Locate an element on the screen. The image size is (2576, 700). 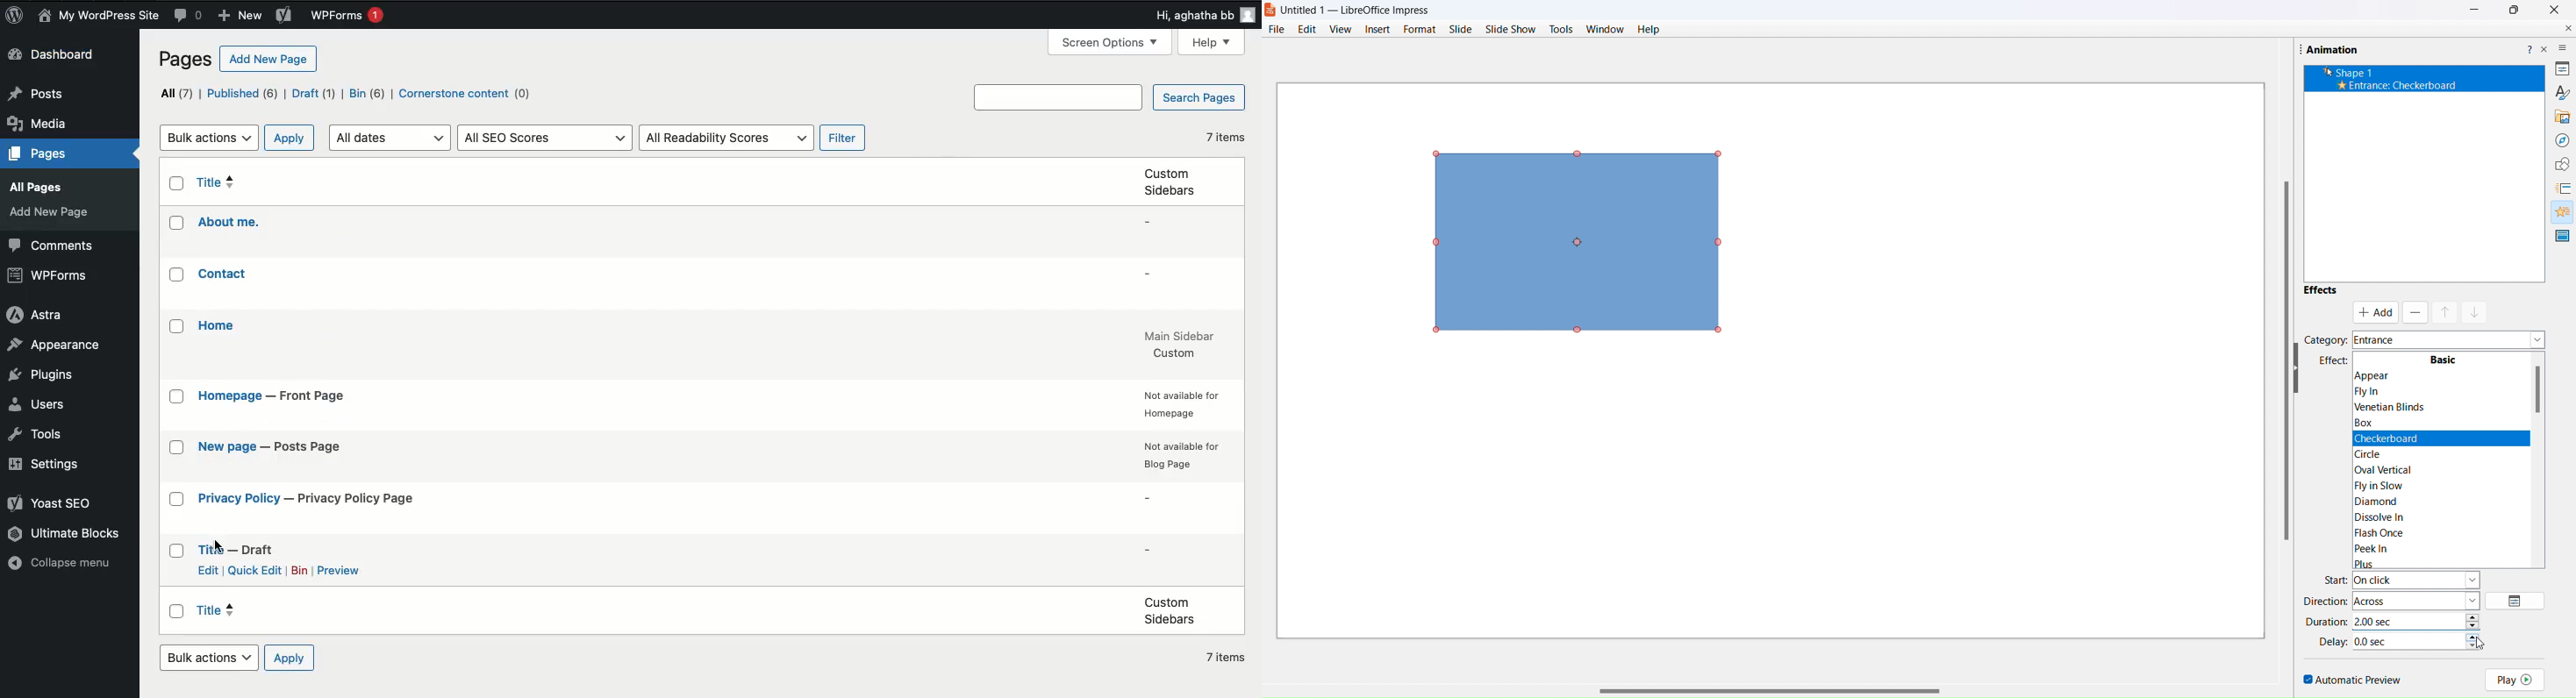
Edit is located at coordinates (208, 569).